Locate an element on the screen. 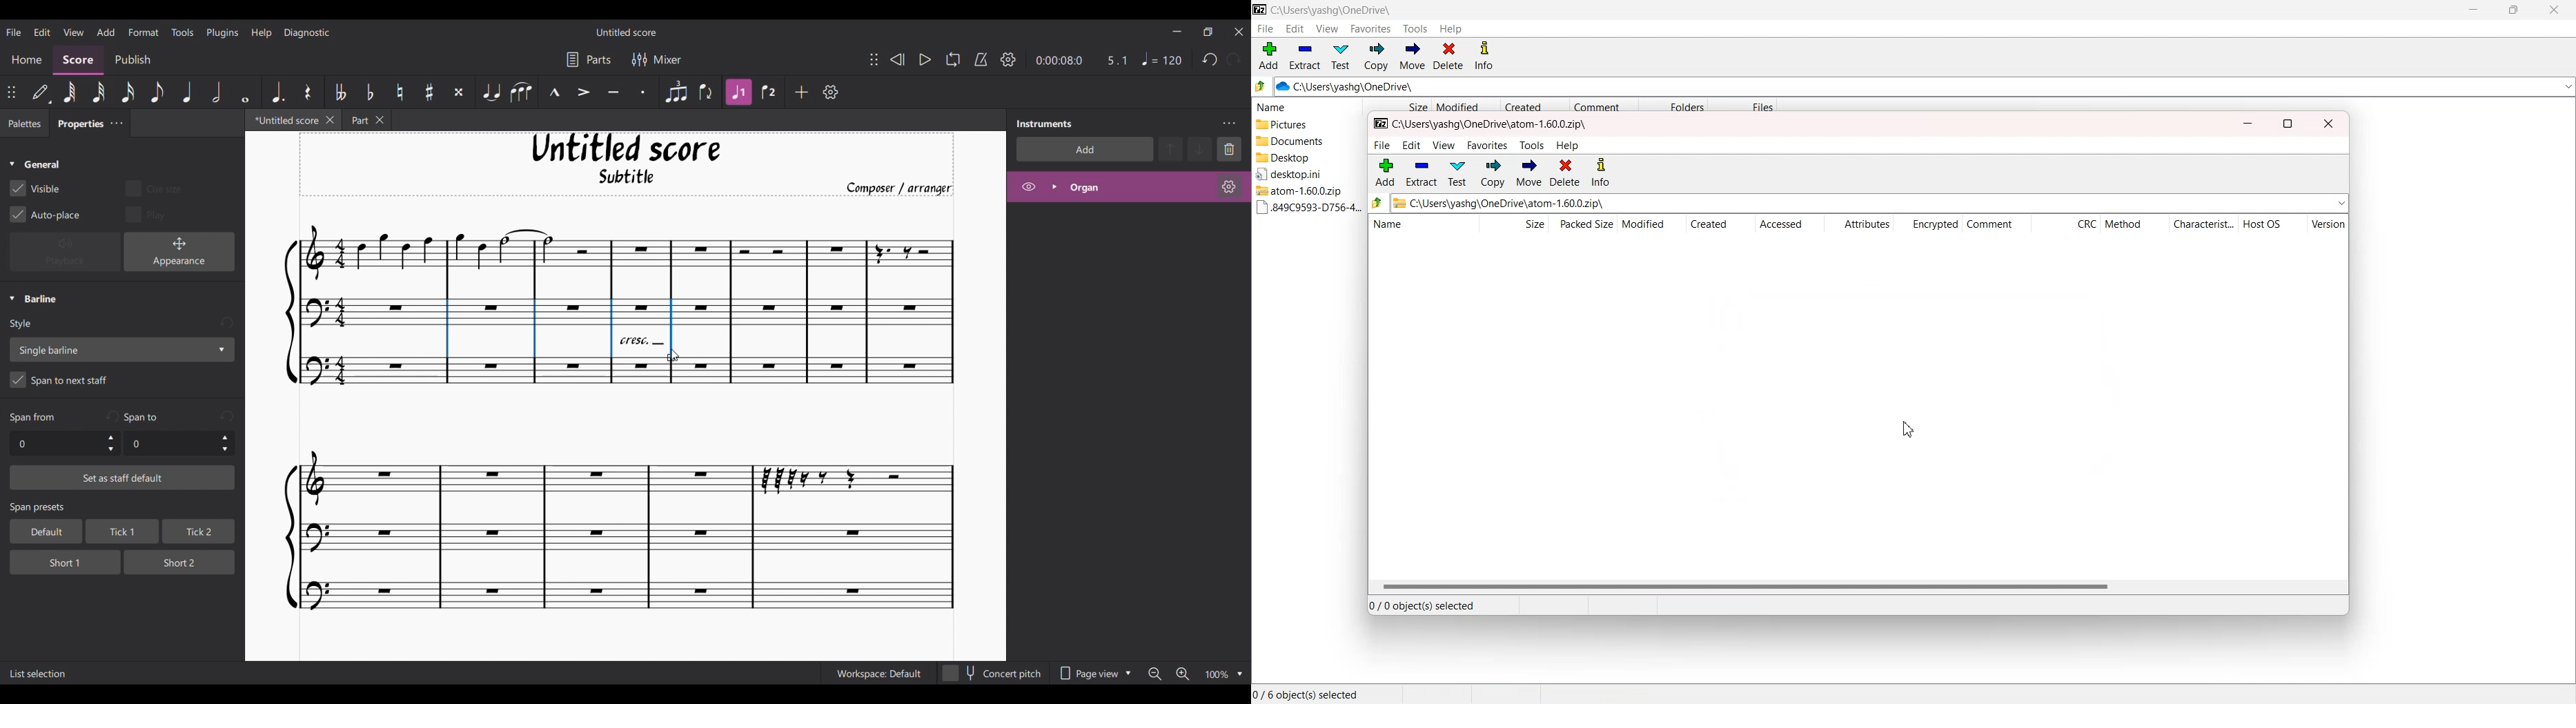 The height and width of the screenshot is (728, 2576). Organ is located at coordinates (1138, 187).